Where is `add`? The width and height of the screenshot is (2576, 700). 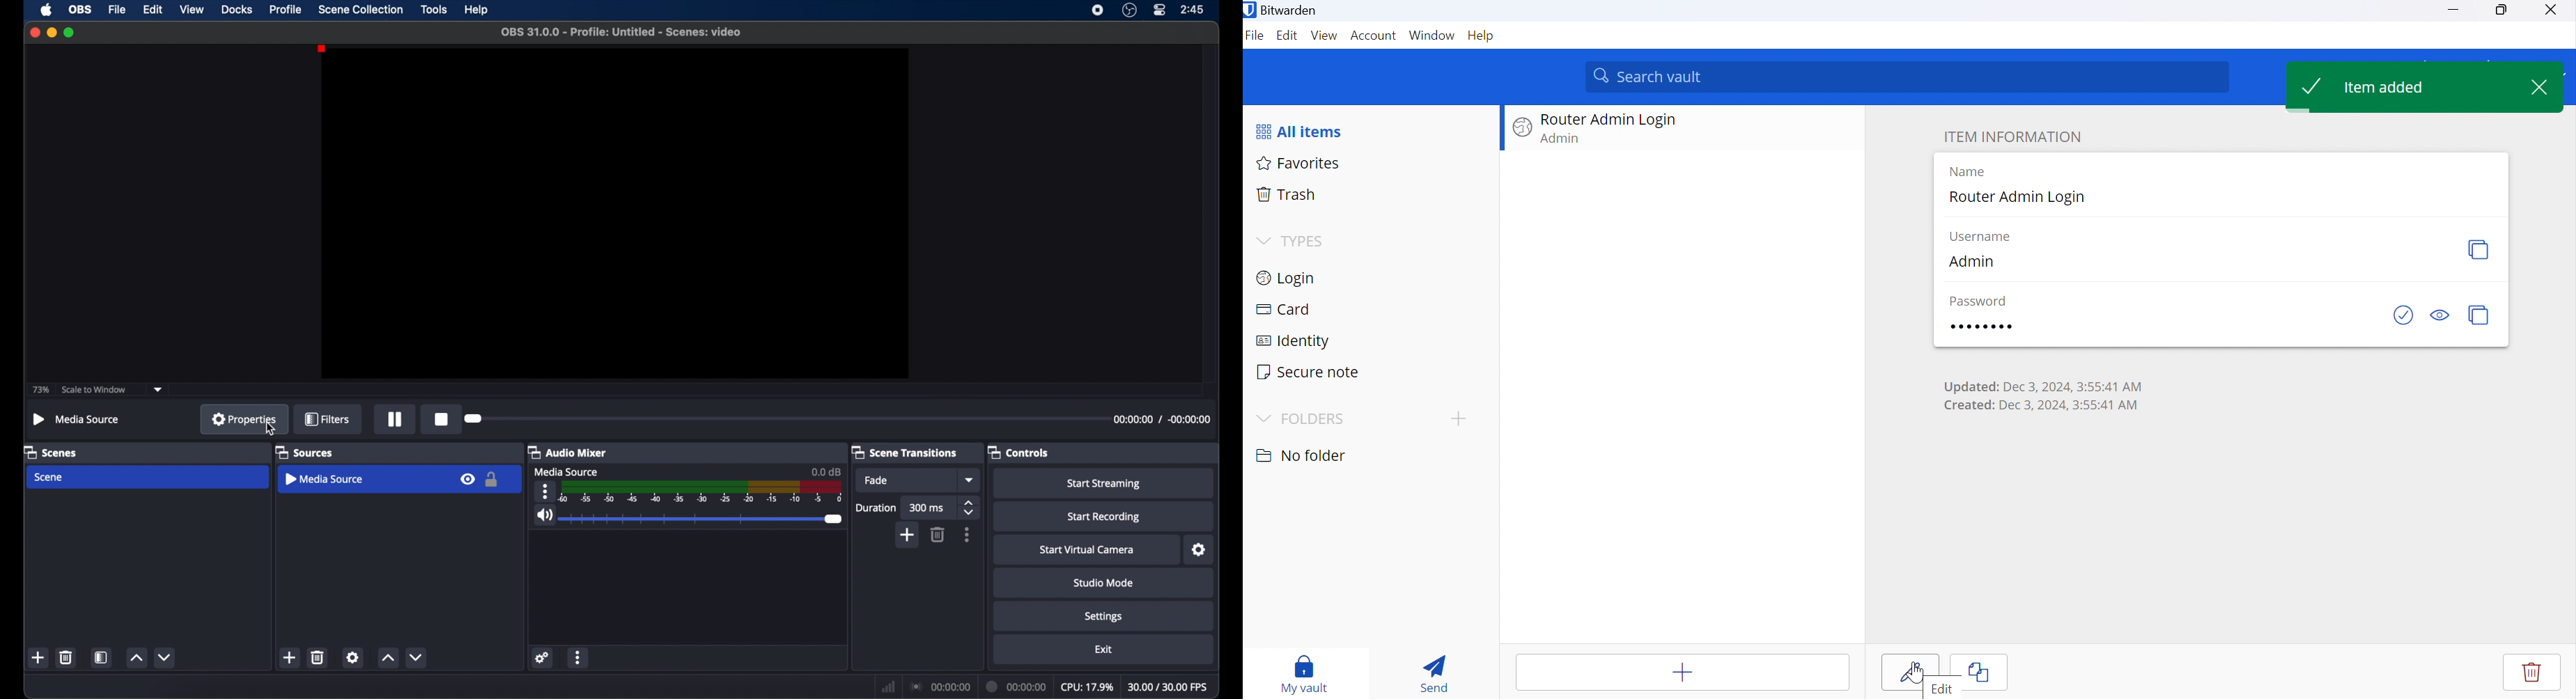
add is located at coordinates (909, 535).